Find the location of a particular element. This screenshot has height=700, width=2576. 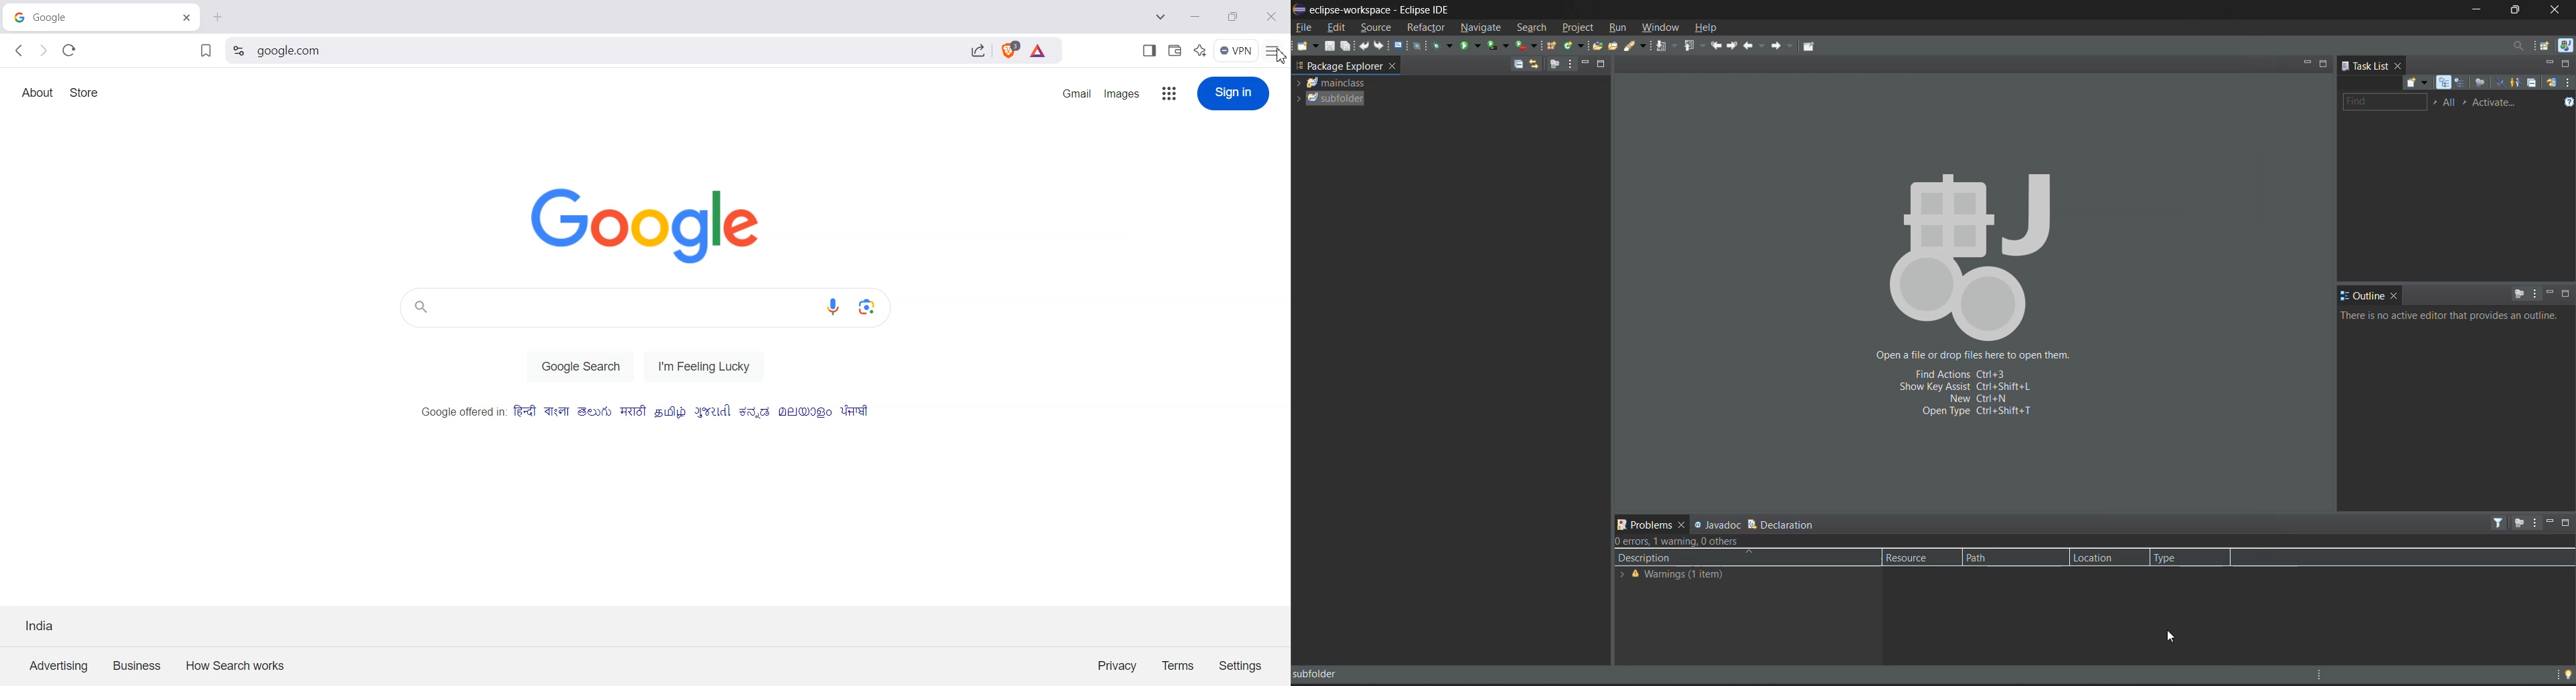

javadoc is located at coordinates (1719, 524).